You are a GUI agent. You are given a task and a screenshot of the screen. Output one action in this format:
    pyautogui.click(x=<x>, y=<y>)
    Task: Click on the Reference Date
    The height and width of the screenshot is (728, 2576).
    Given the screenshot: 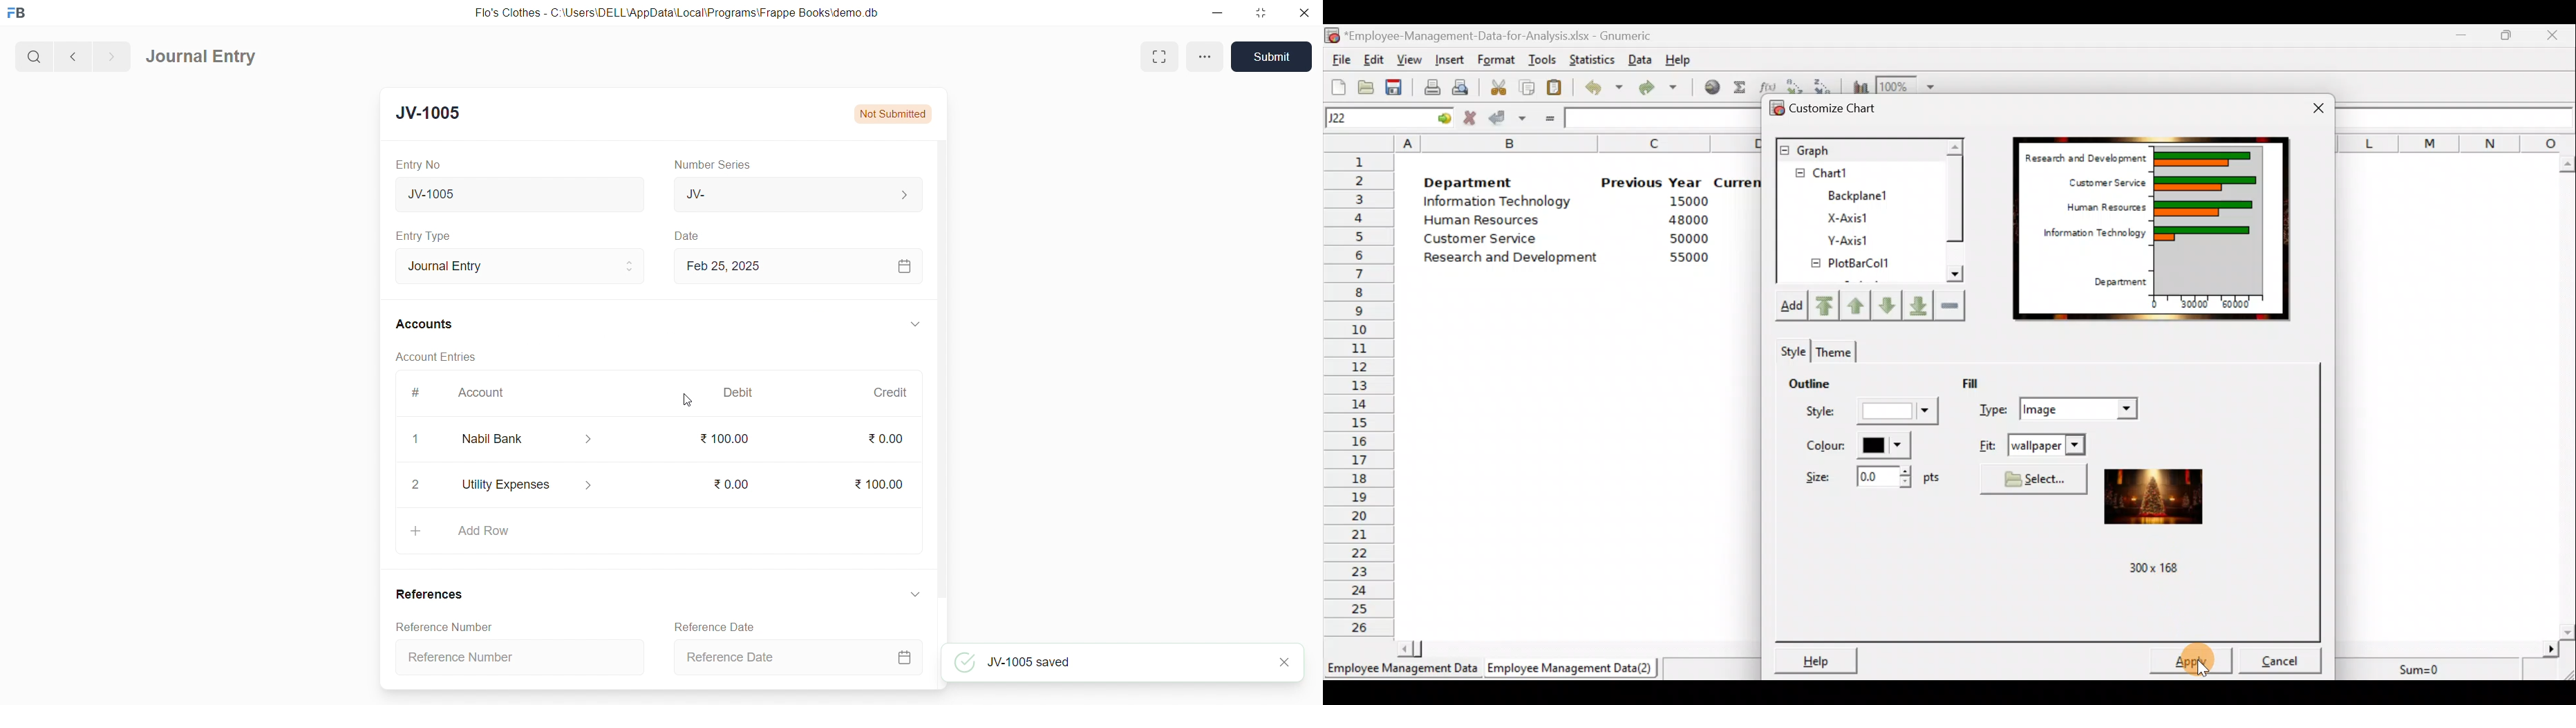 What is the action you would take?
    pyautogui.click(x=796, y=658)
    